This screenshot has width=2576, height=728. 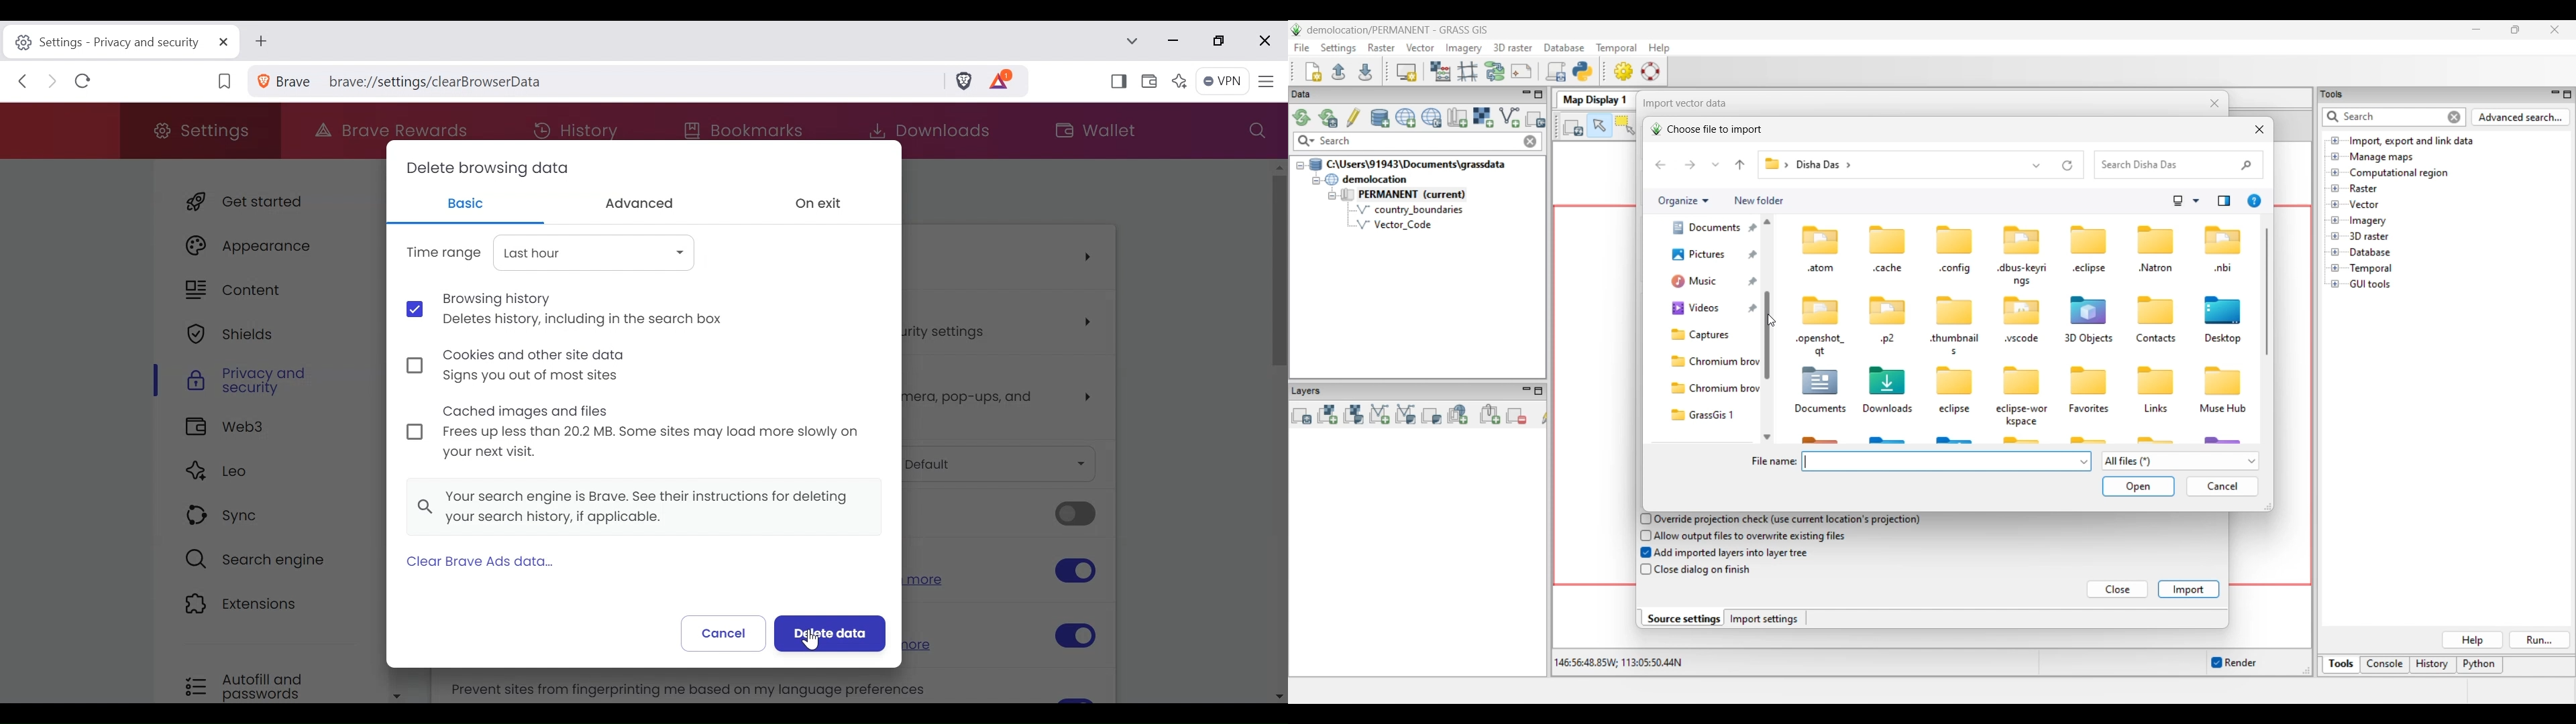 What do you see at coordinates (1432, 118) in the screenshot?
I see `Download sample project (location) to current GRASS database` at bounding box center [1432, 118].